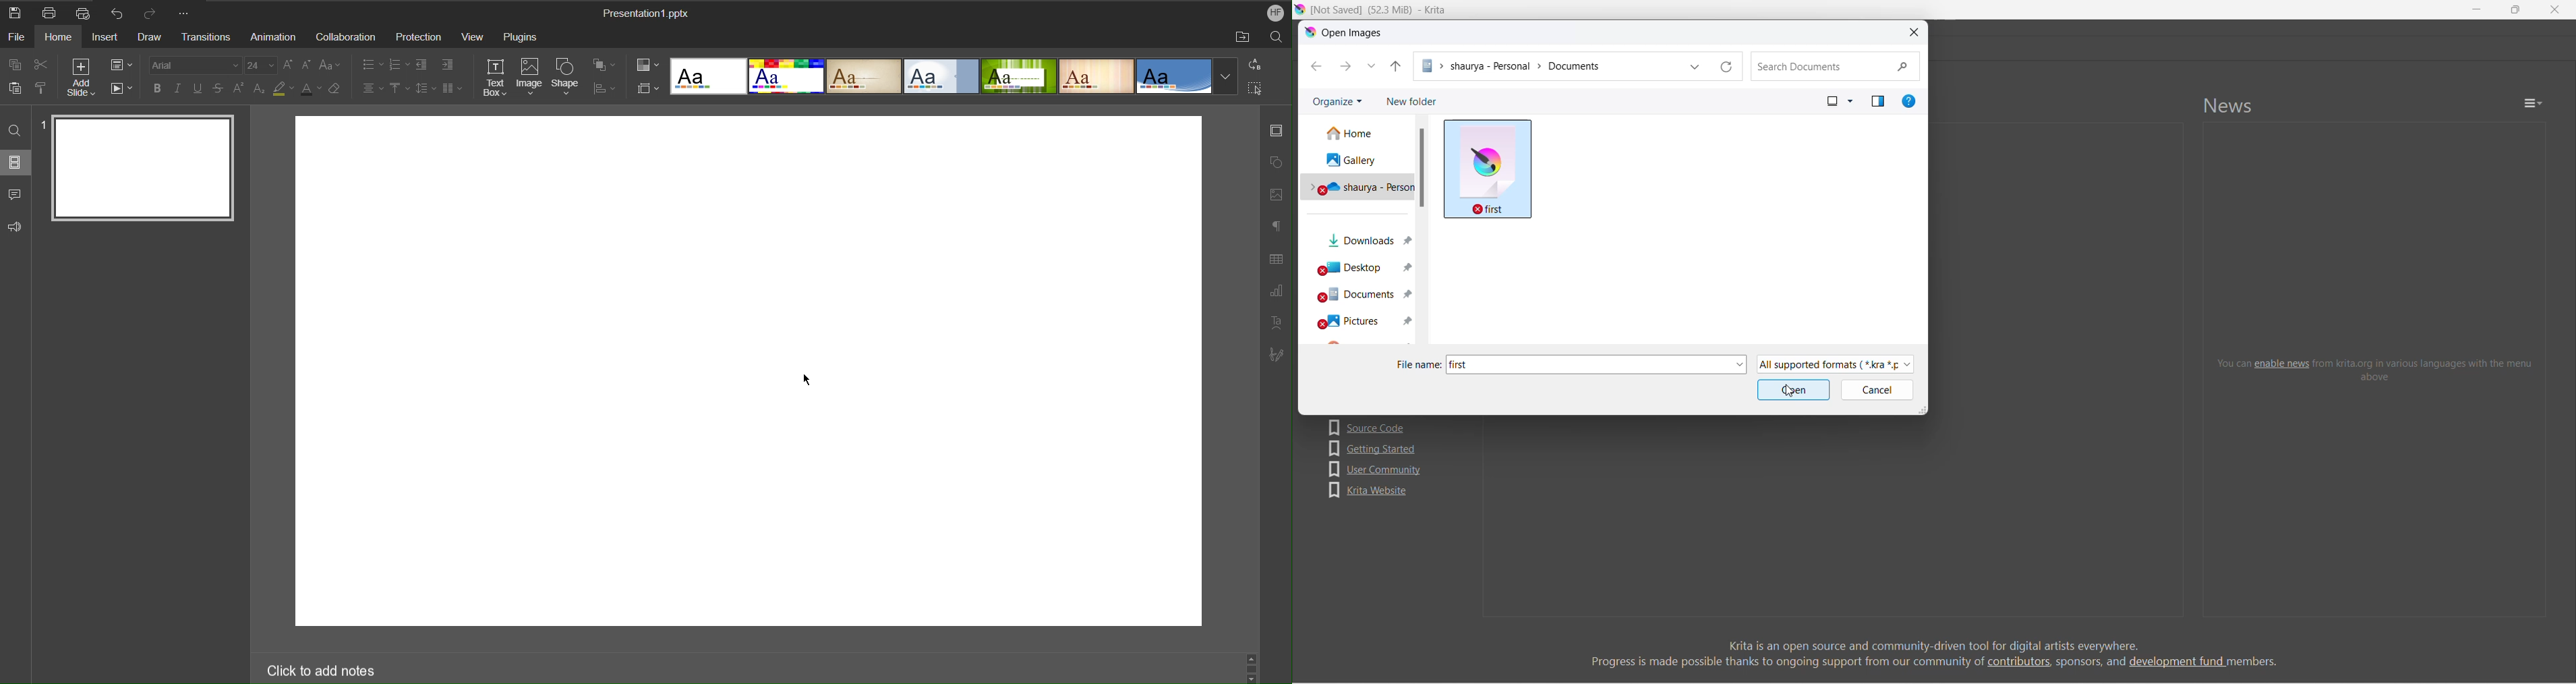  Describe the element at coordinates (1396, 66) in the screenshot. I see `up to` at that location.